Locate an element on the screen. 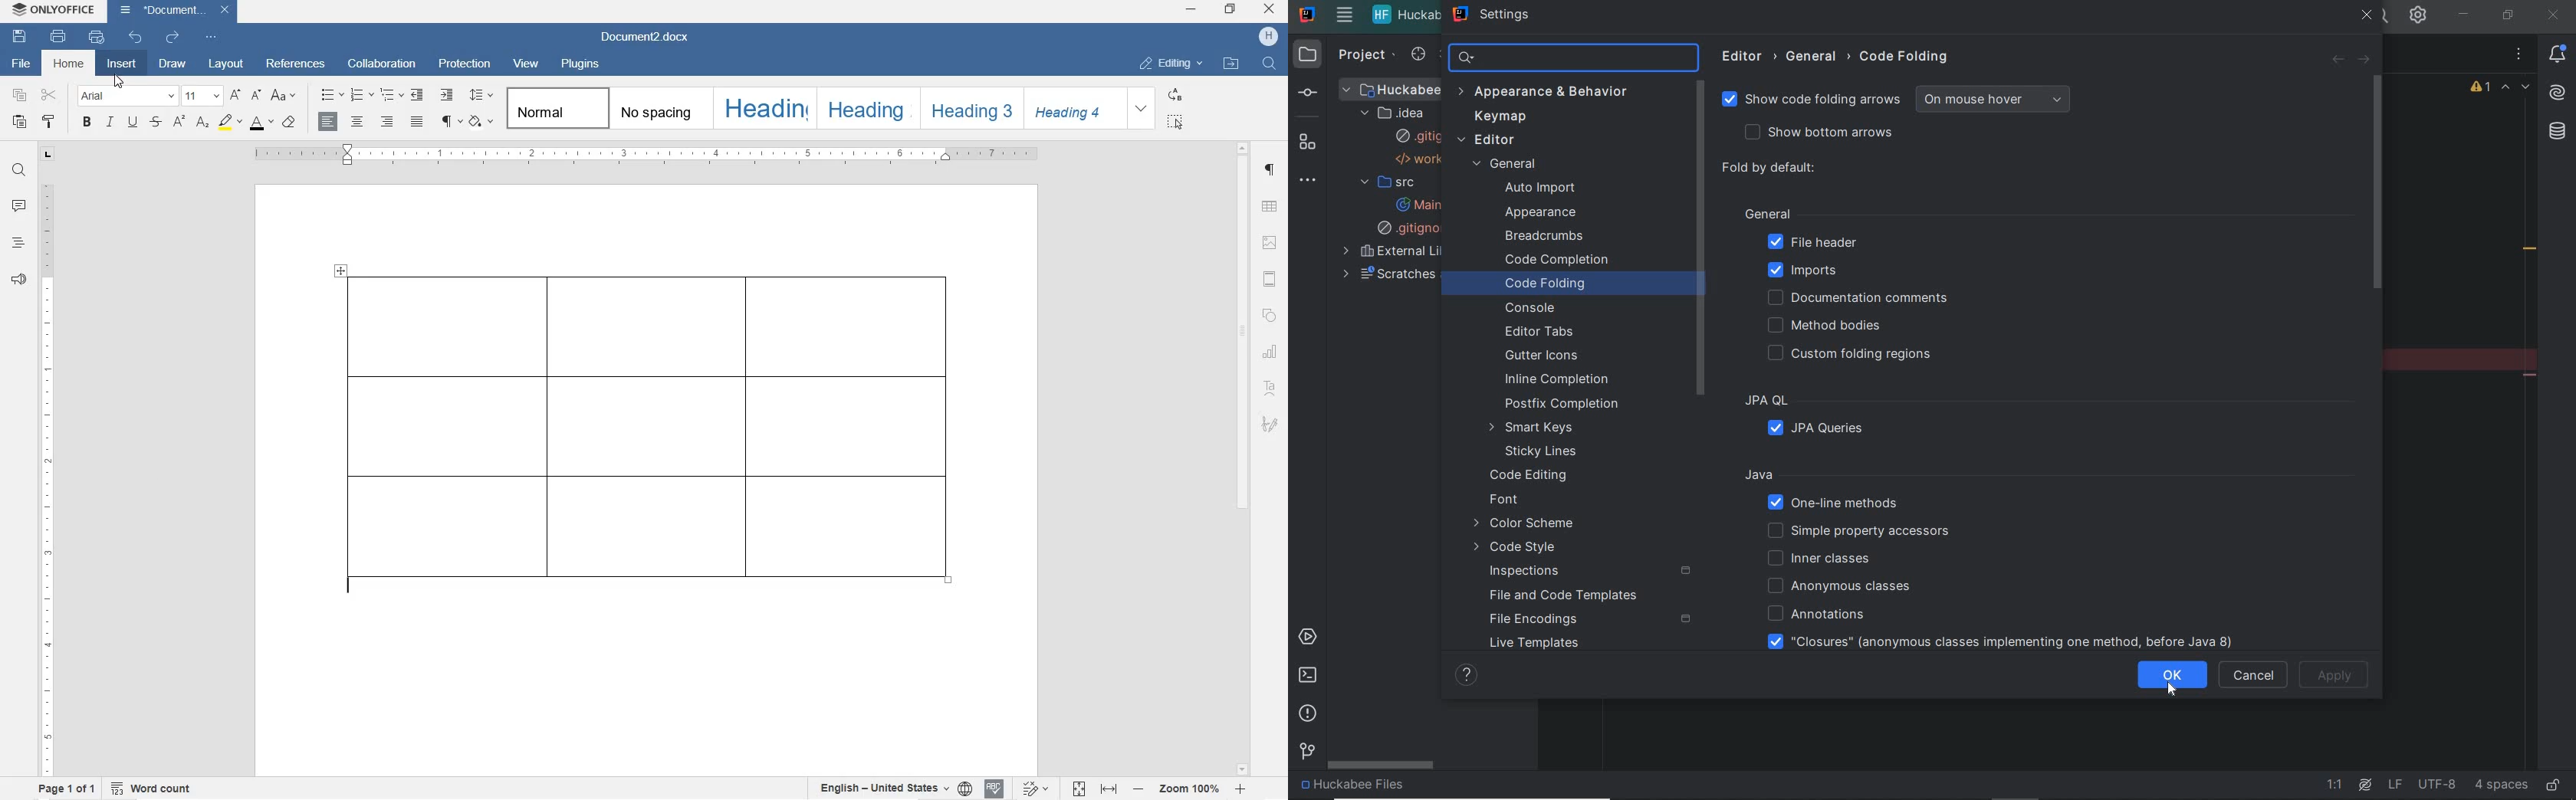 The height and width of the screenshot is (812, 2576). redo is located at coordinates (172, 38).